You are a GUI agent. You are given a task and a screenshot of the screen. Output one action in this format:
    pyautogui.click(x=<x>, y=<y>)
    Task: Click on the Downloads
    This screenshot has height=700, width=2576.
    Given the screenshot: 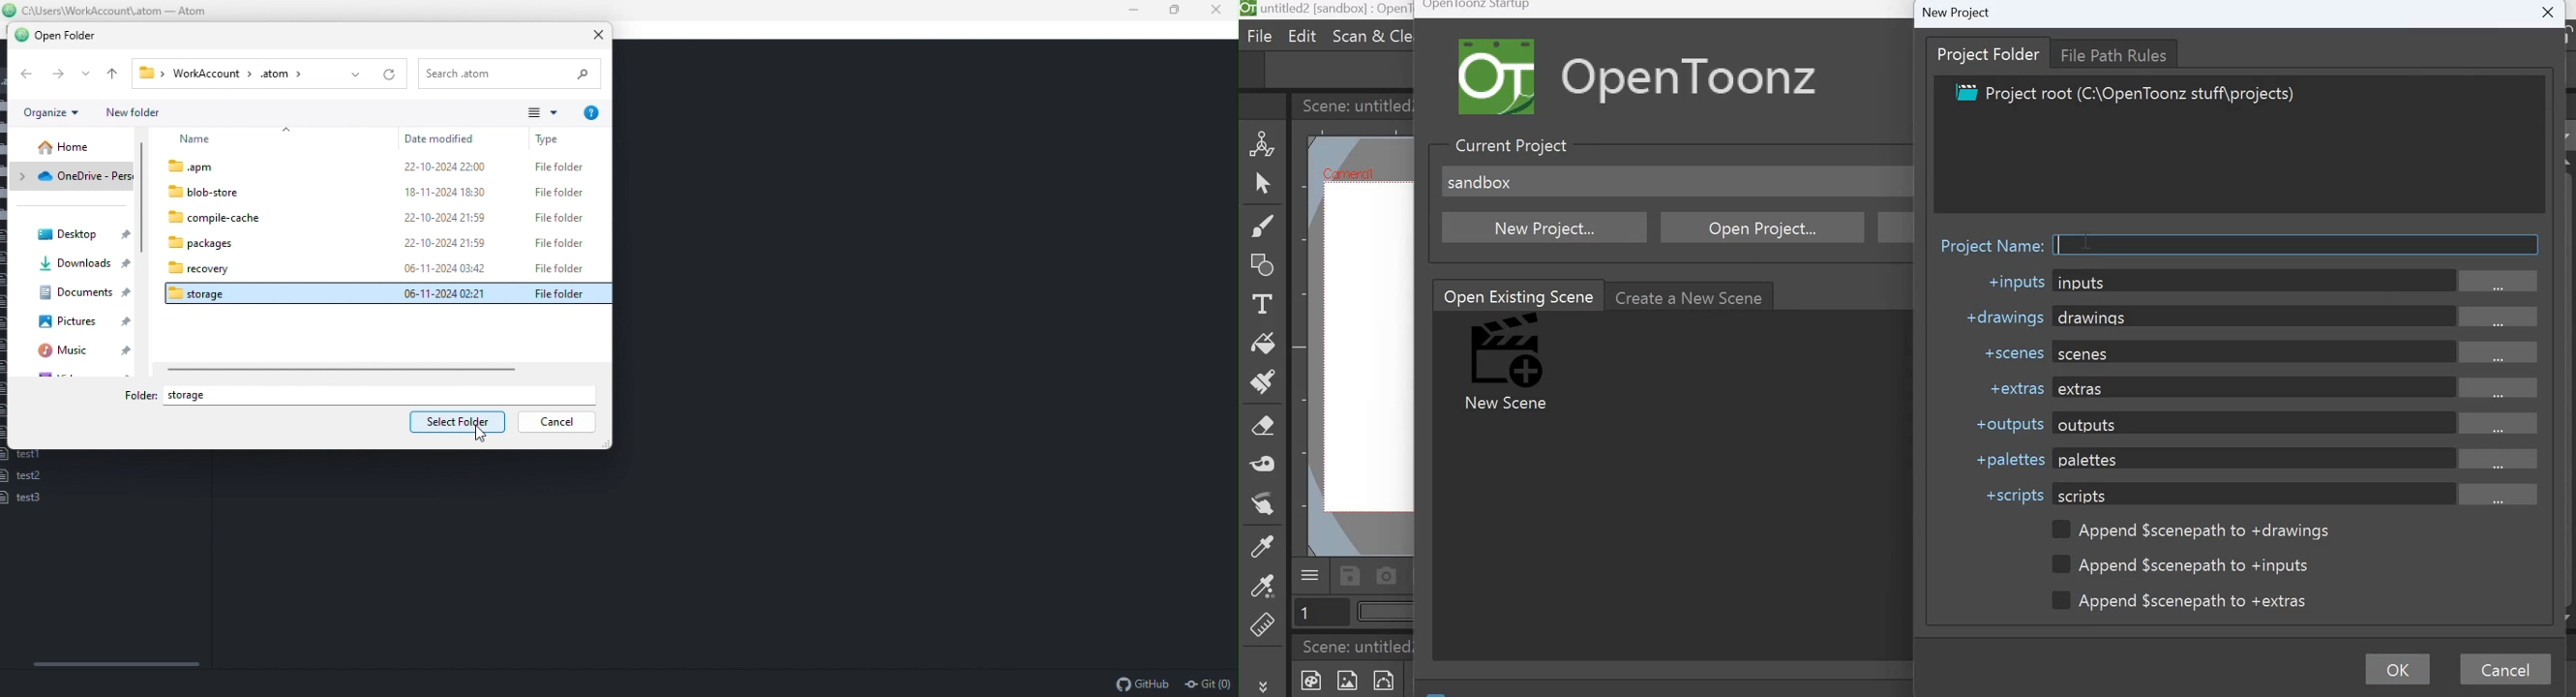 What is the action you would take?
    pyautogui.click(x=80, y=264)
    